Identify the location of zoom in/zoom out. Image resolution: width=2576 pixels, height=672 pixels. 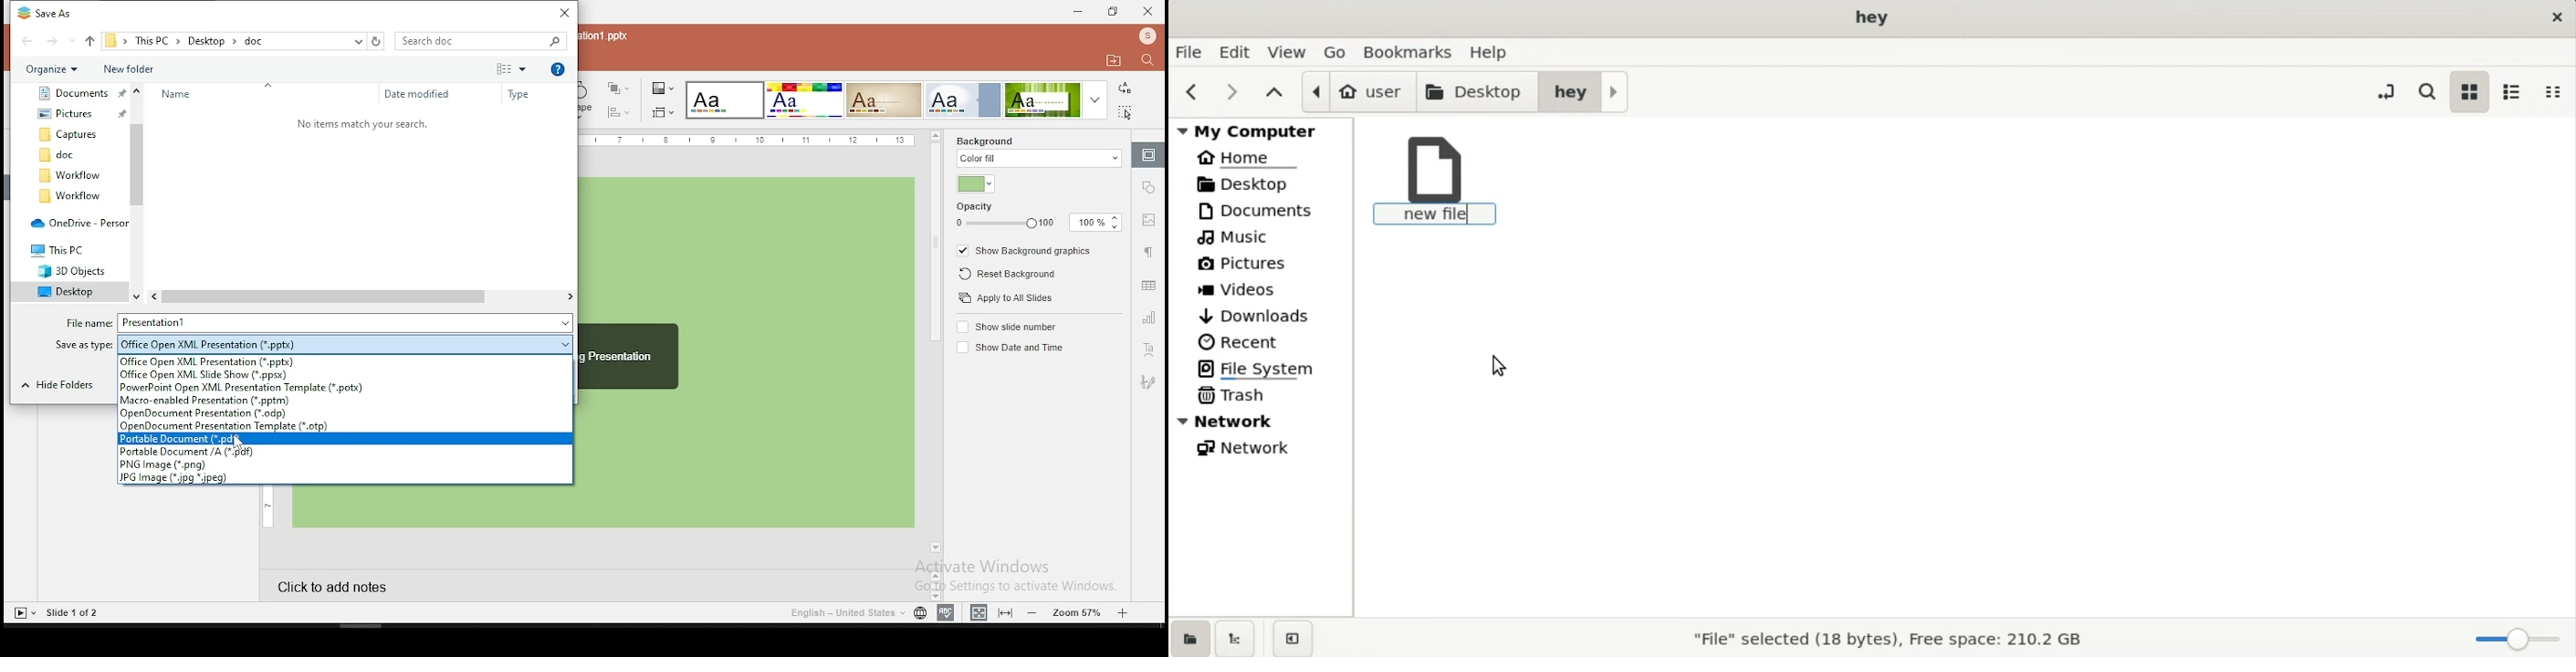
(1079, 610).